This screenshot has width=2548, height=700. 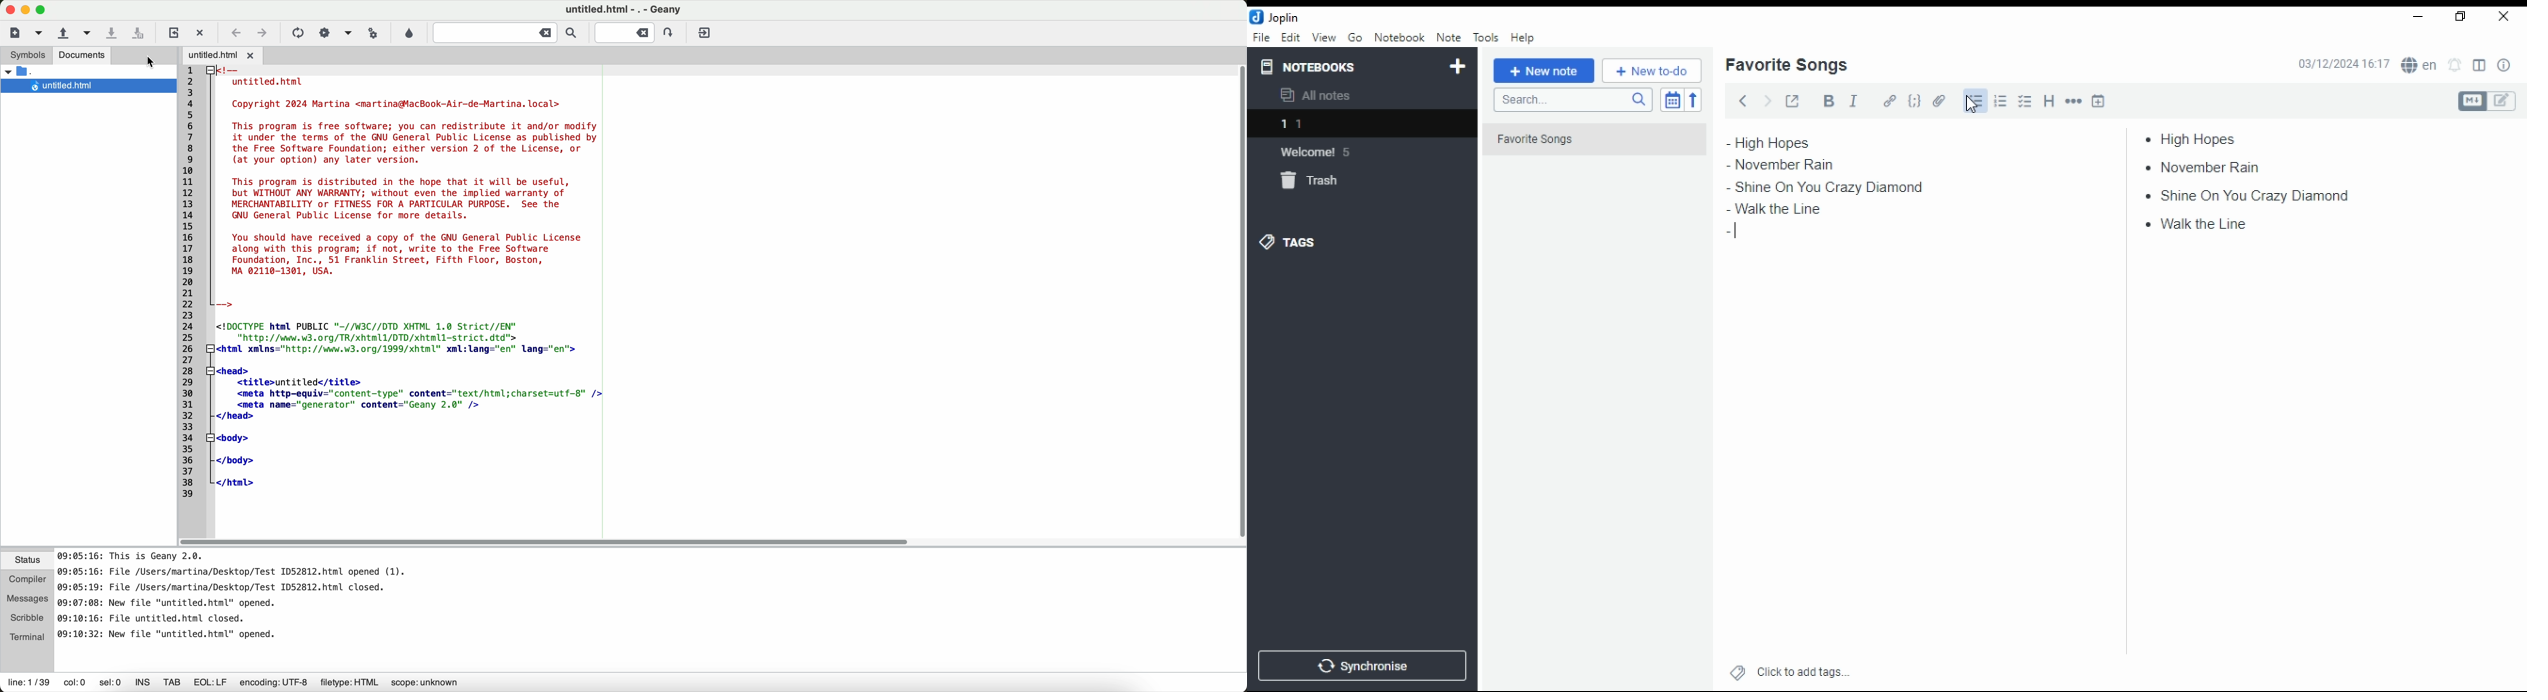 I want to click on toggle external editing, so click(x=1793, y=100).